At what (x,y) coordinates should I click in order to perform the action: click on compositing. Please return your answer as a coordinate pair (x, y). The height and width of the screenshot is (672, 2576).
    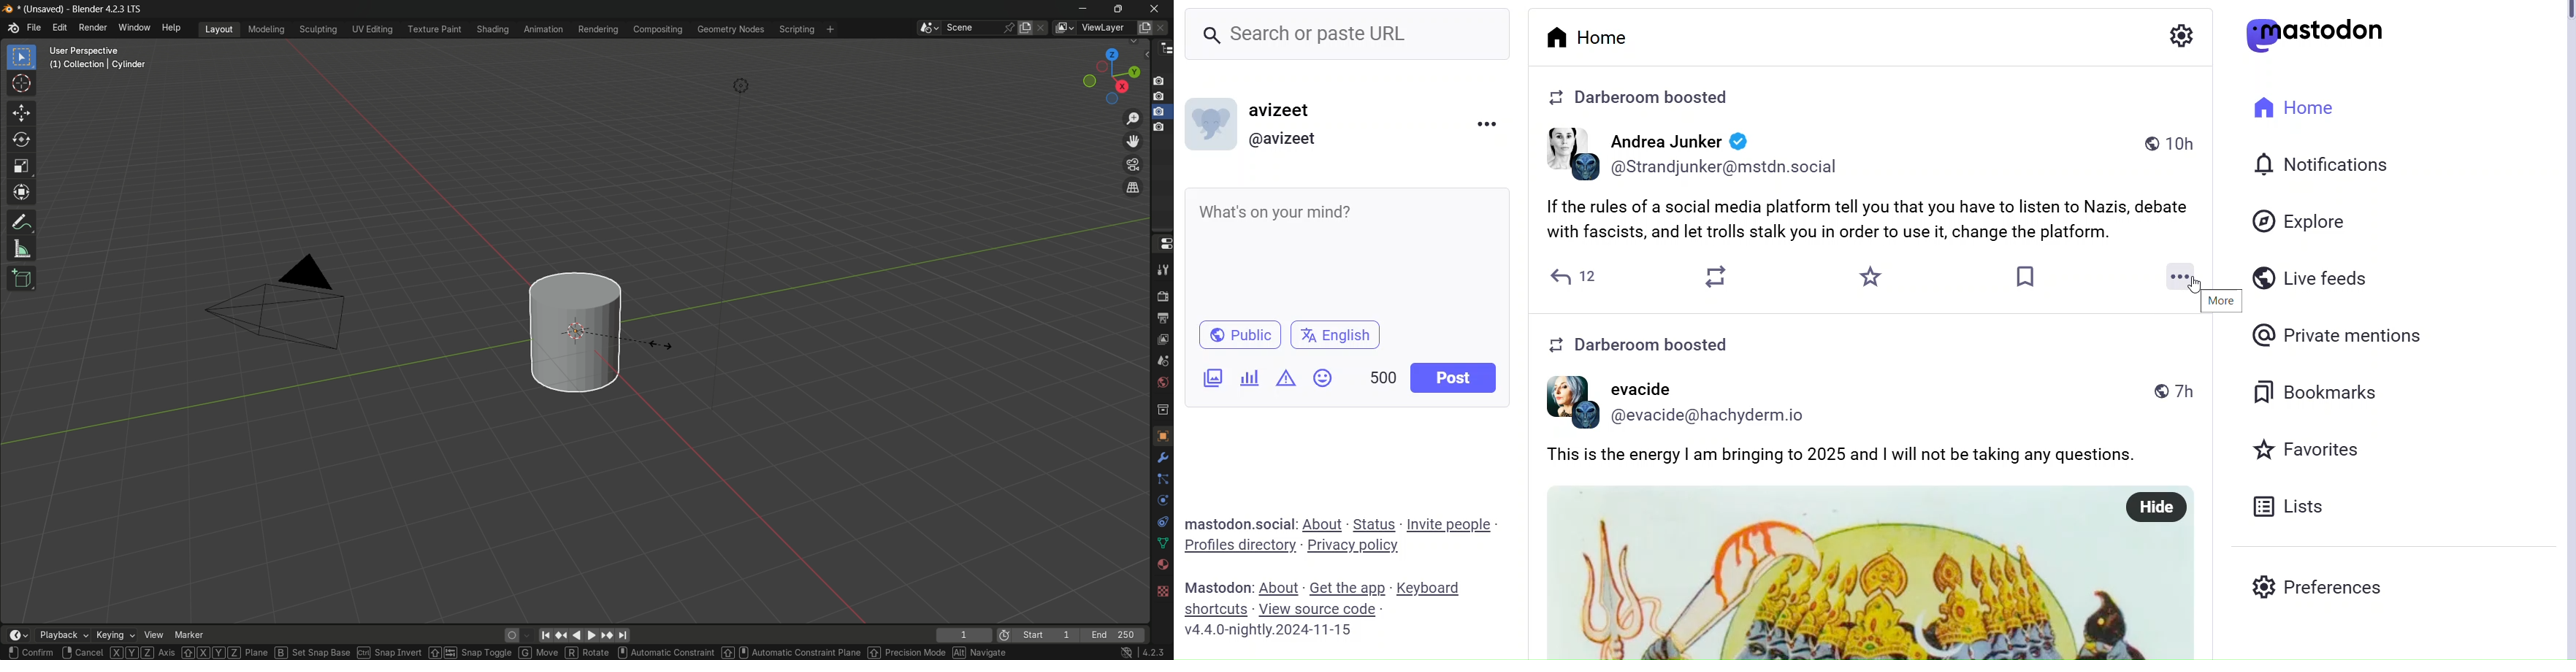
    Looking at the image, I should click on (658, 31).